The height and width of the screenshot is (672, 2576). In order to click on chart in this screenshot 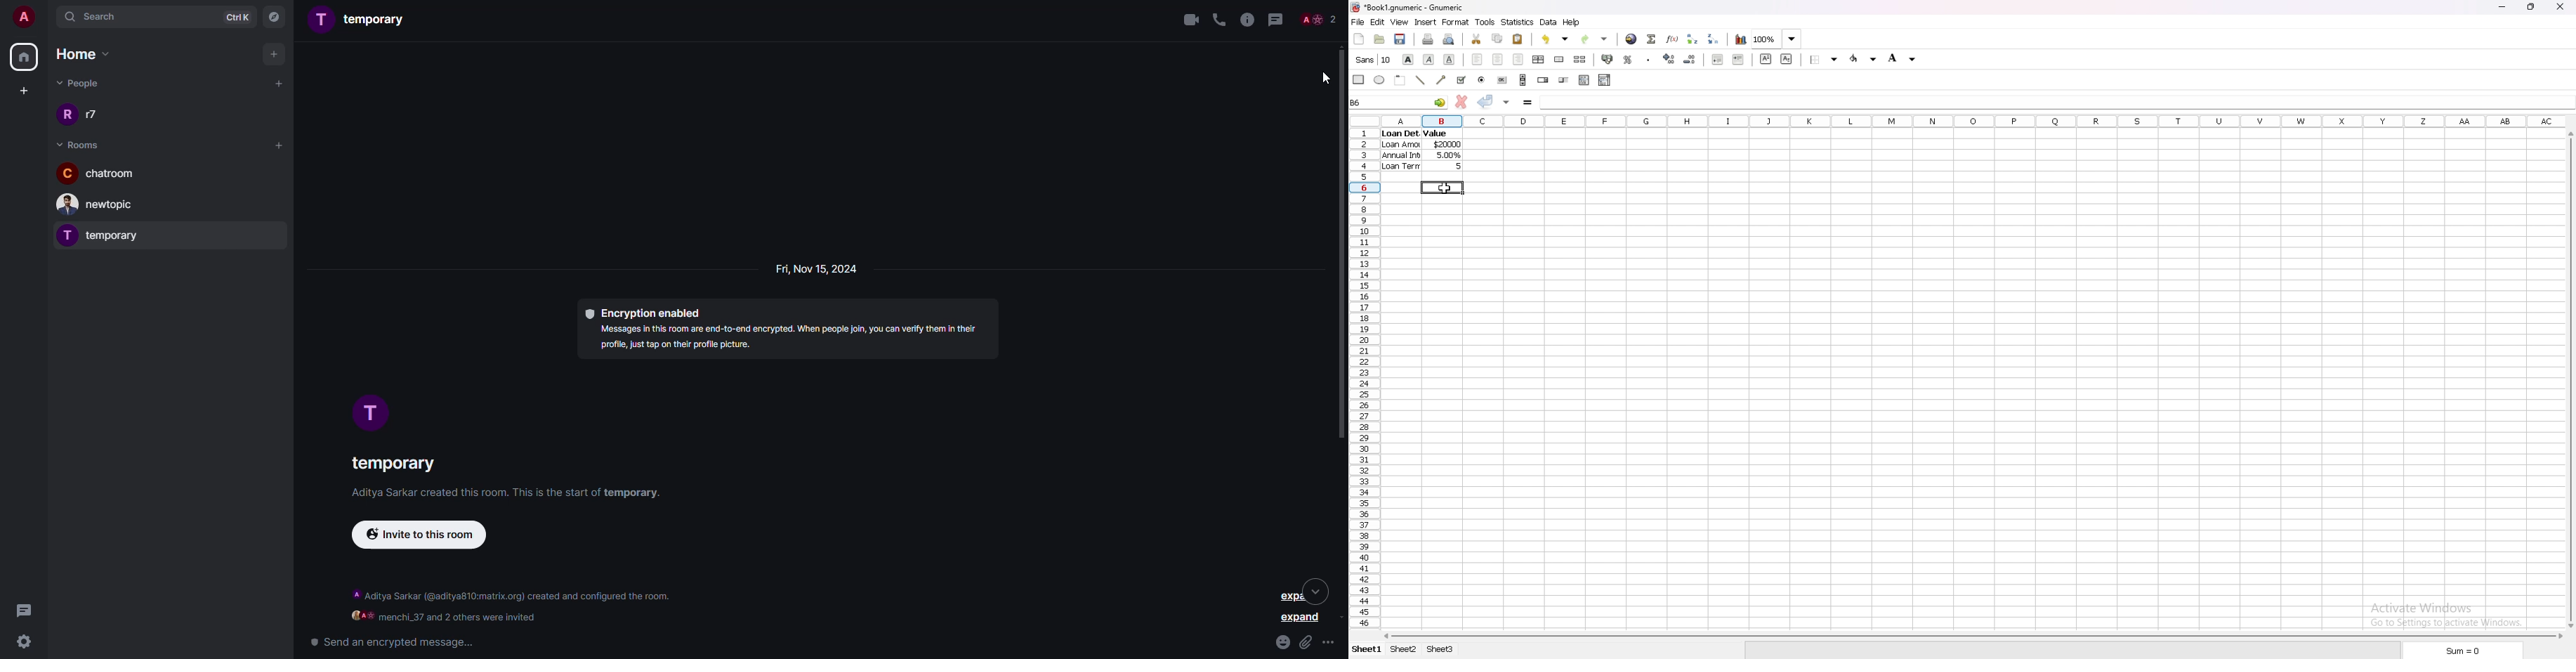, I will do `click(1742, 40)`.